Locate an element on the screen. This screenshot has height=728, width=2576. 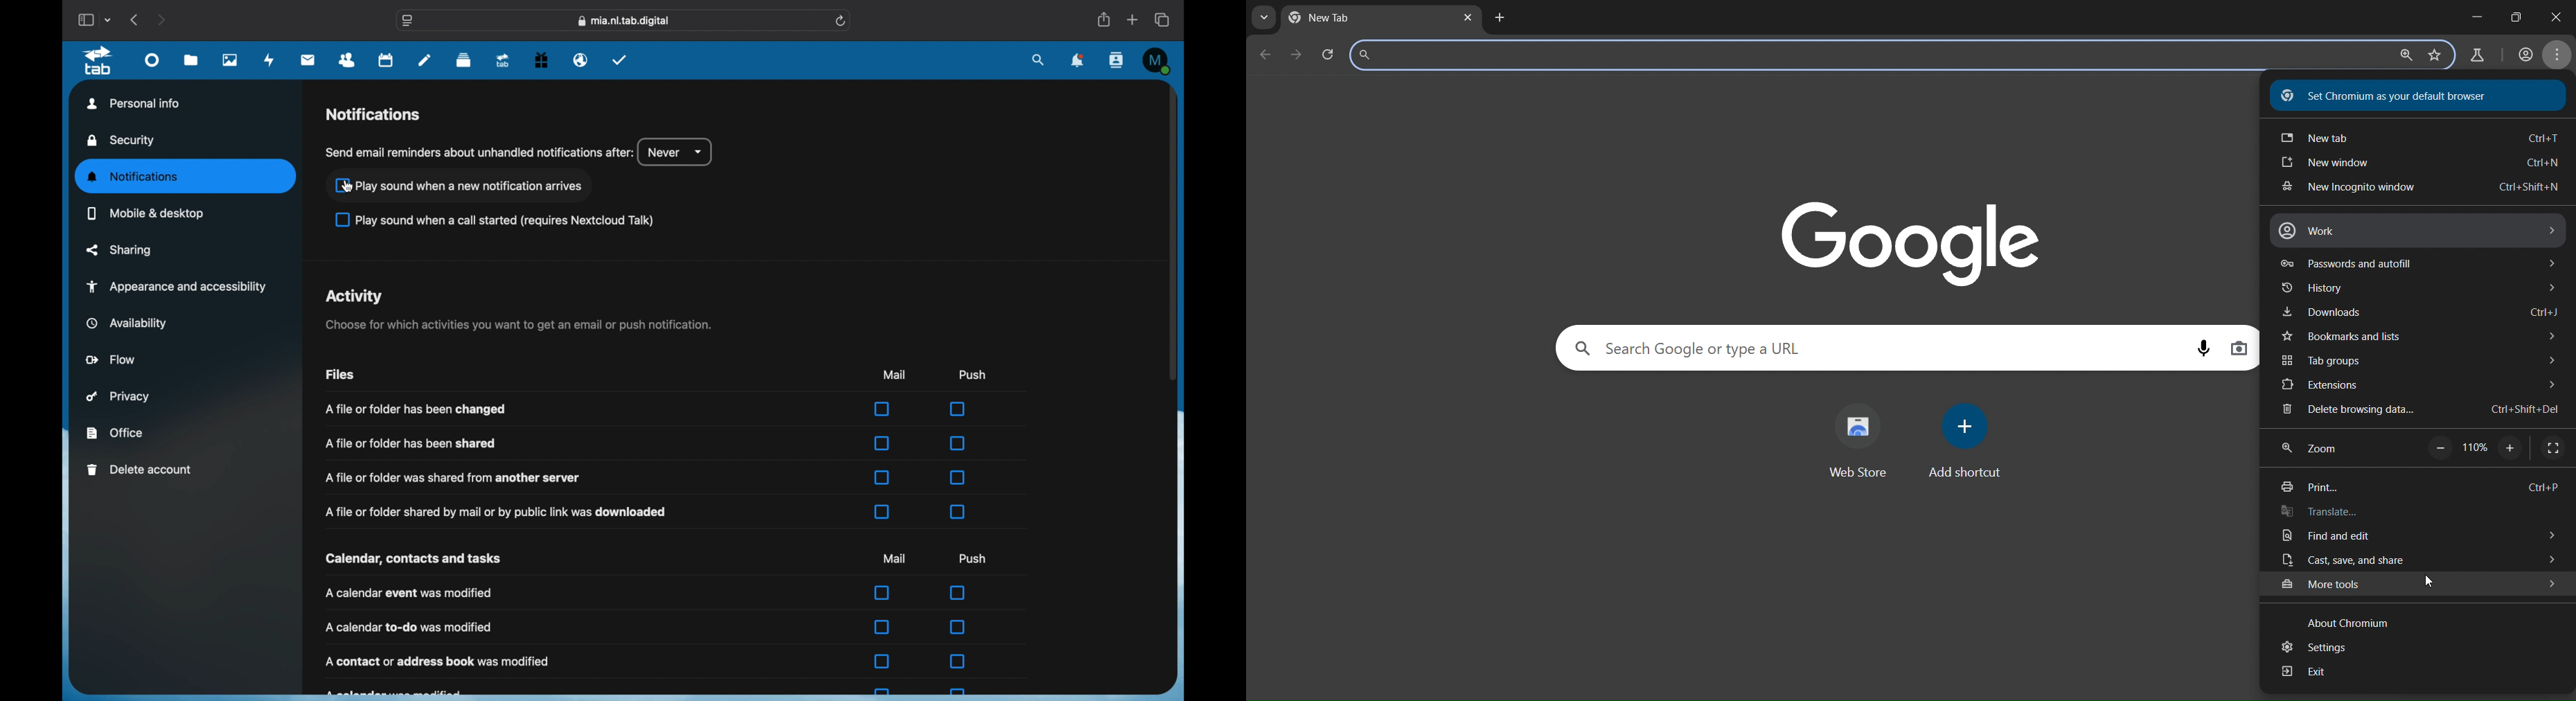
checkbox is located at coordinates (959, 409).